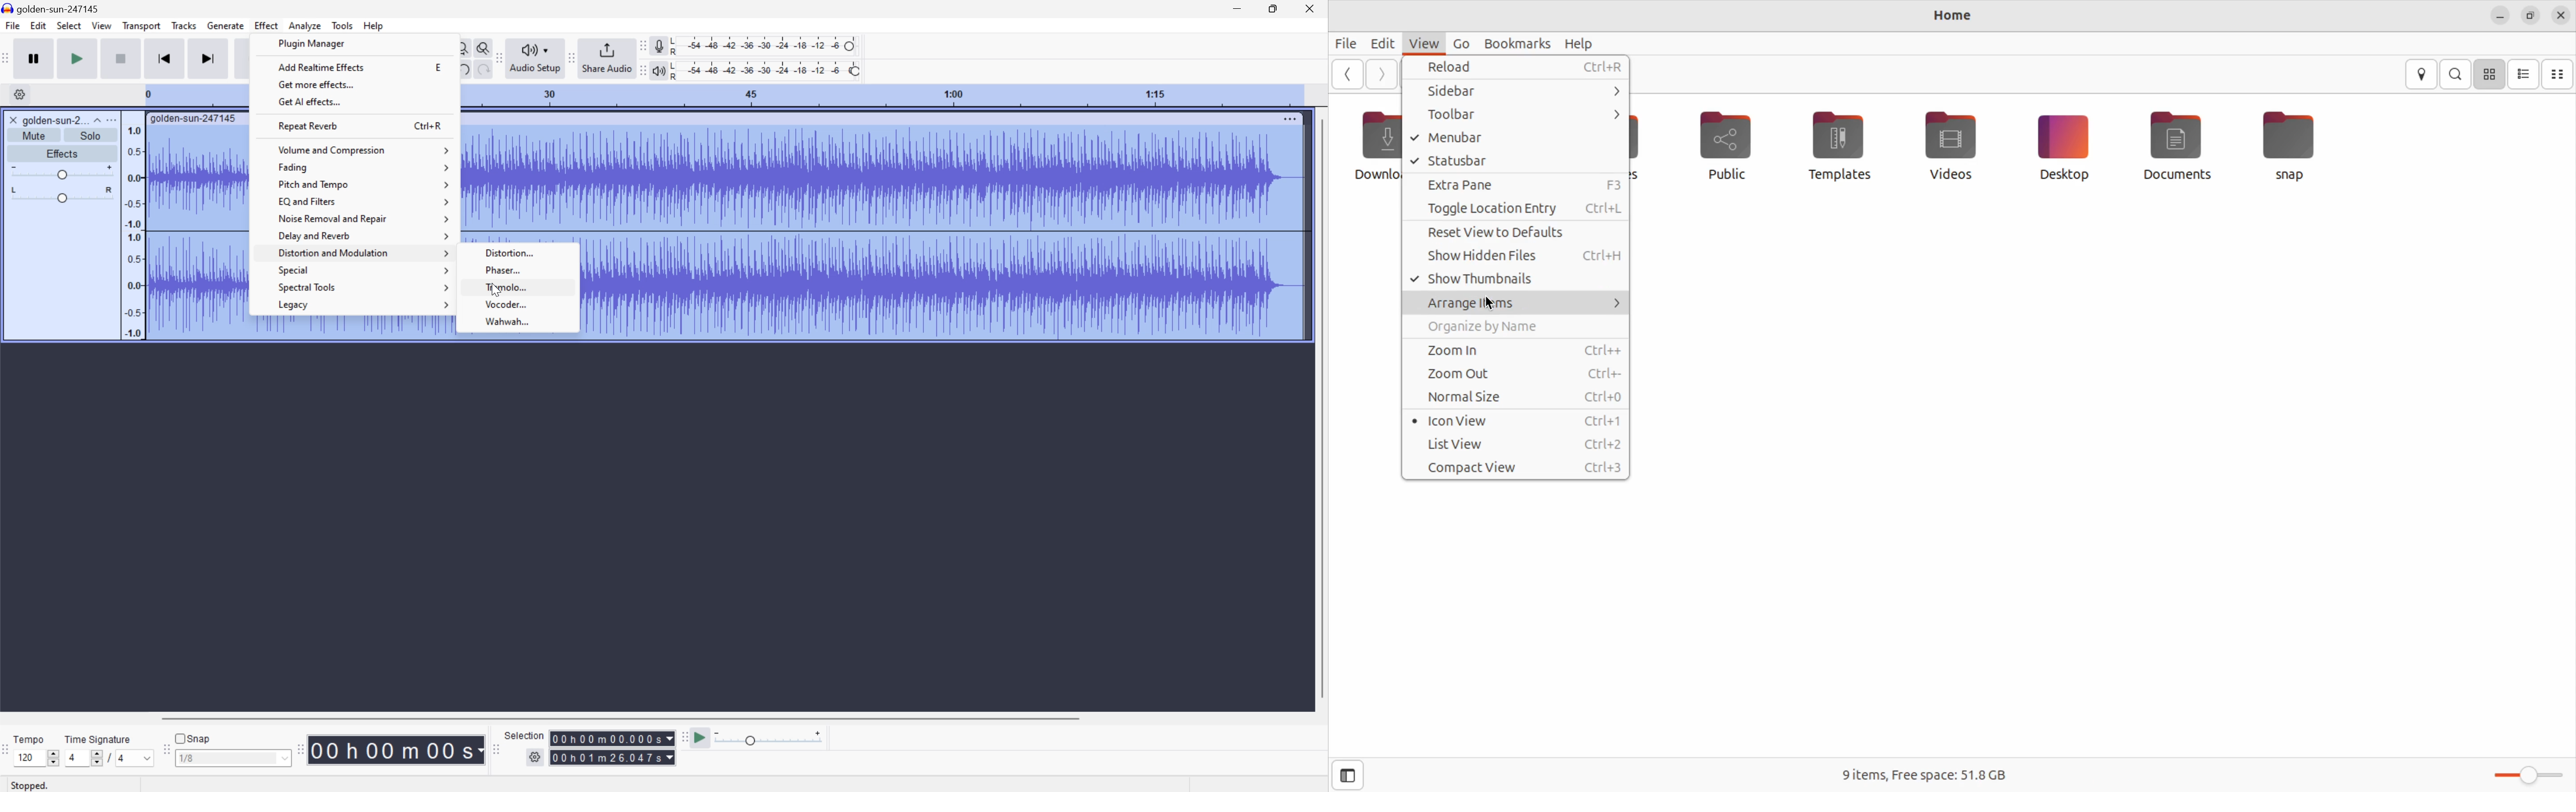 Image resolution: width=2576 pixels, height=812 pixels. Describe the element at coordinates (97, 738) in the screenshot. I see `Time signature` at that location.